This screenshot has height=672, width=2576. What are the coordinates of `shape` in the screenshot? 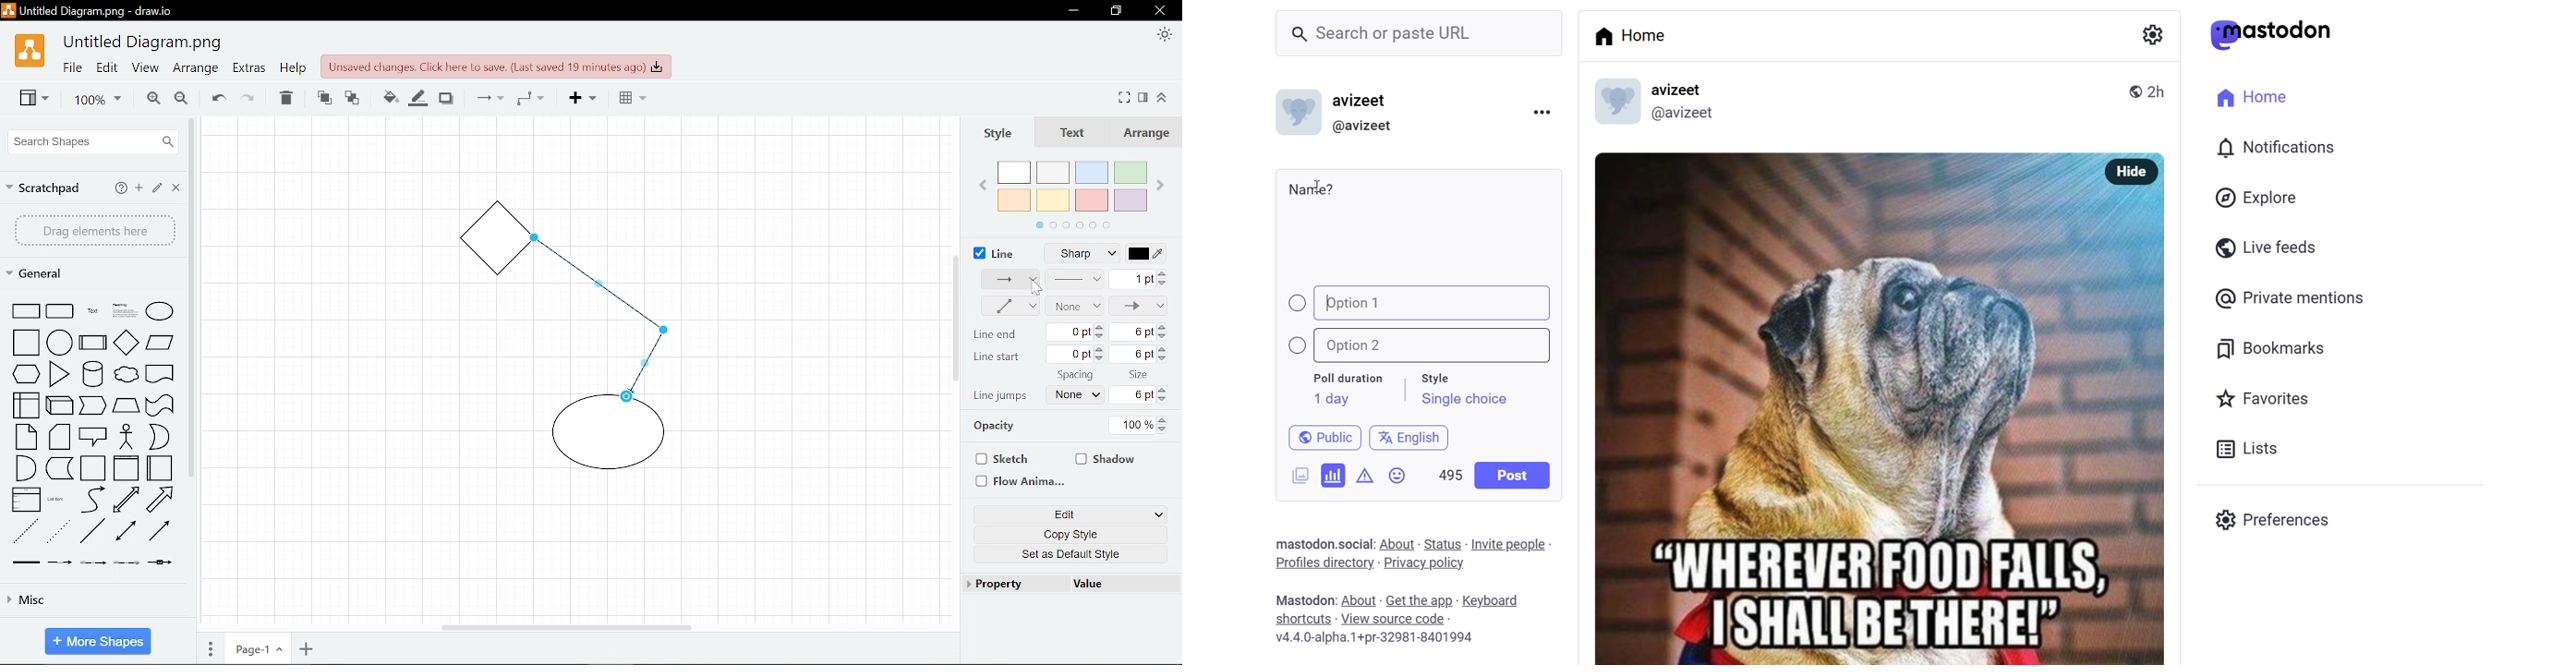 It's located at (92, 468).